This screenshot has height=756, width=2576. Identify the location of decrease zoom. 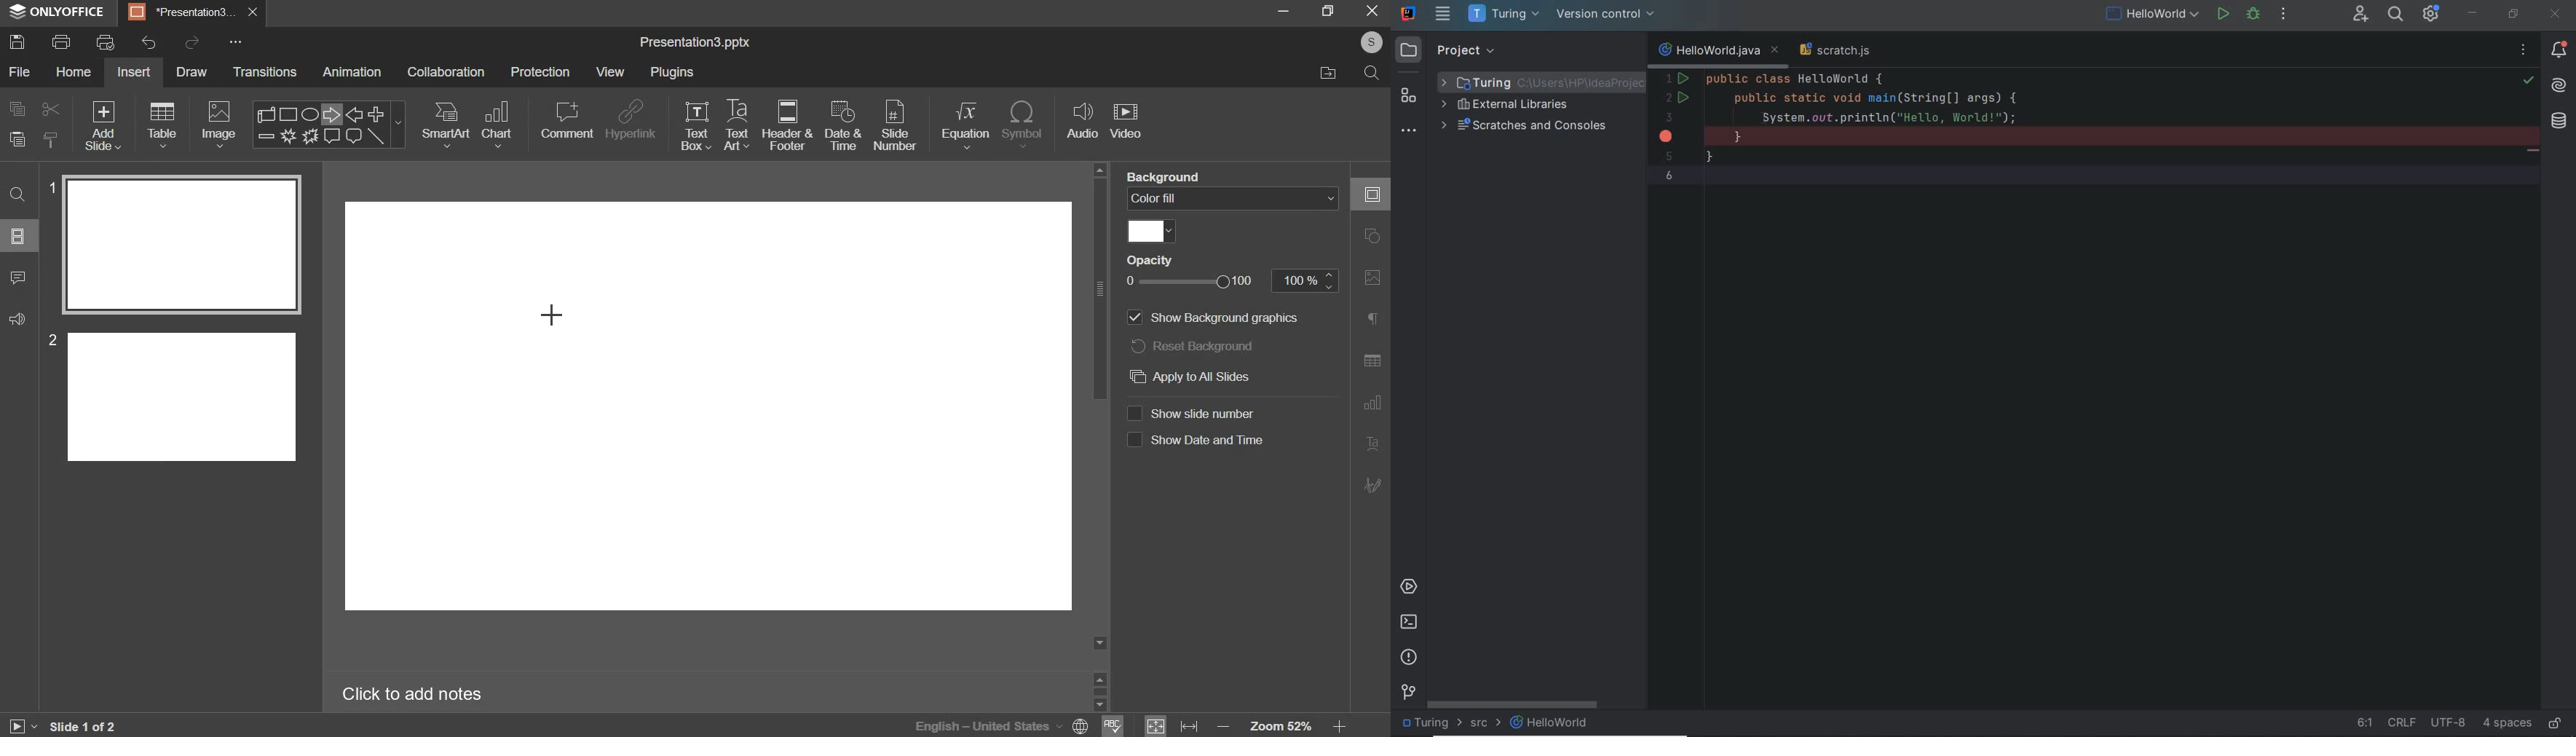
(1224, 727).